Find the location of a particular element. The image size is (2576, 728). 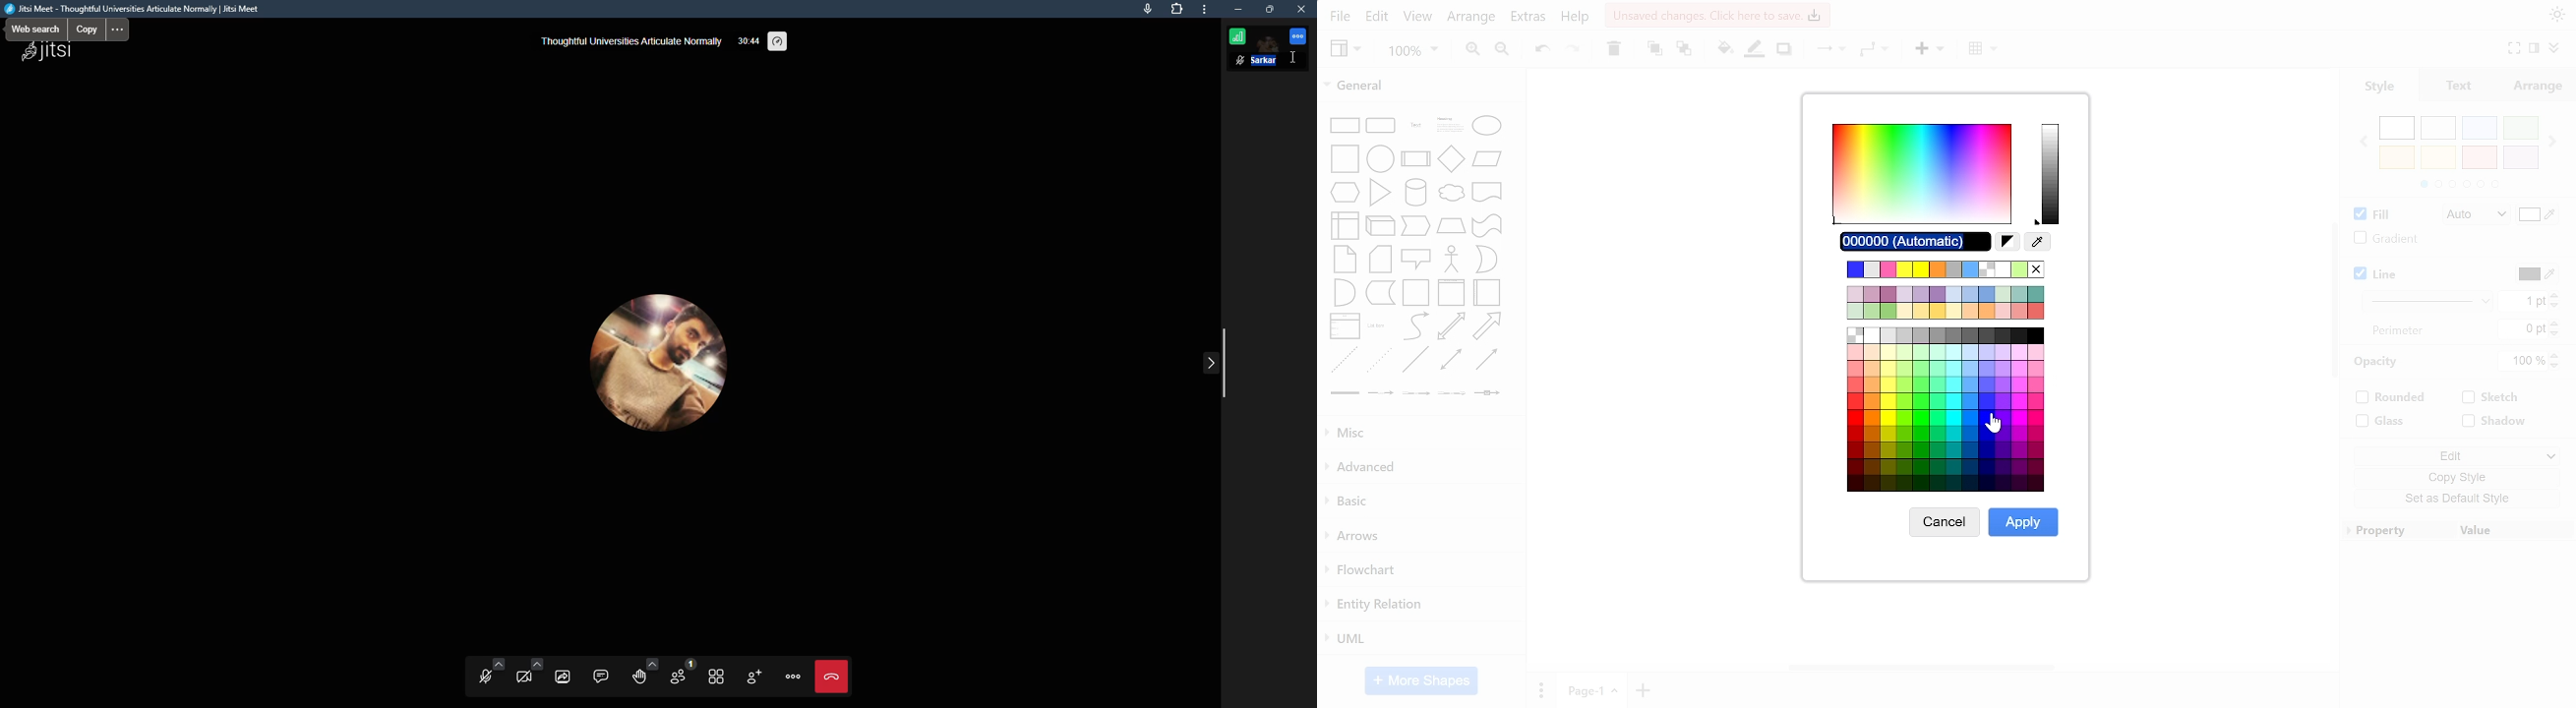

collapse is located at coordinates (1216, 363).